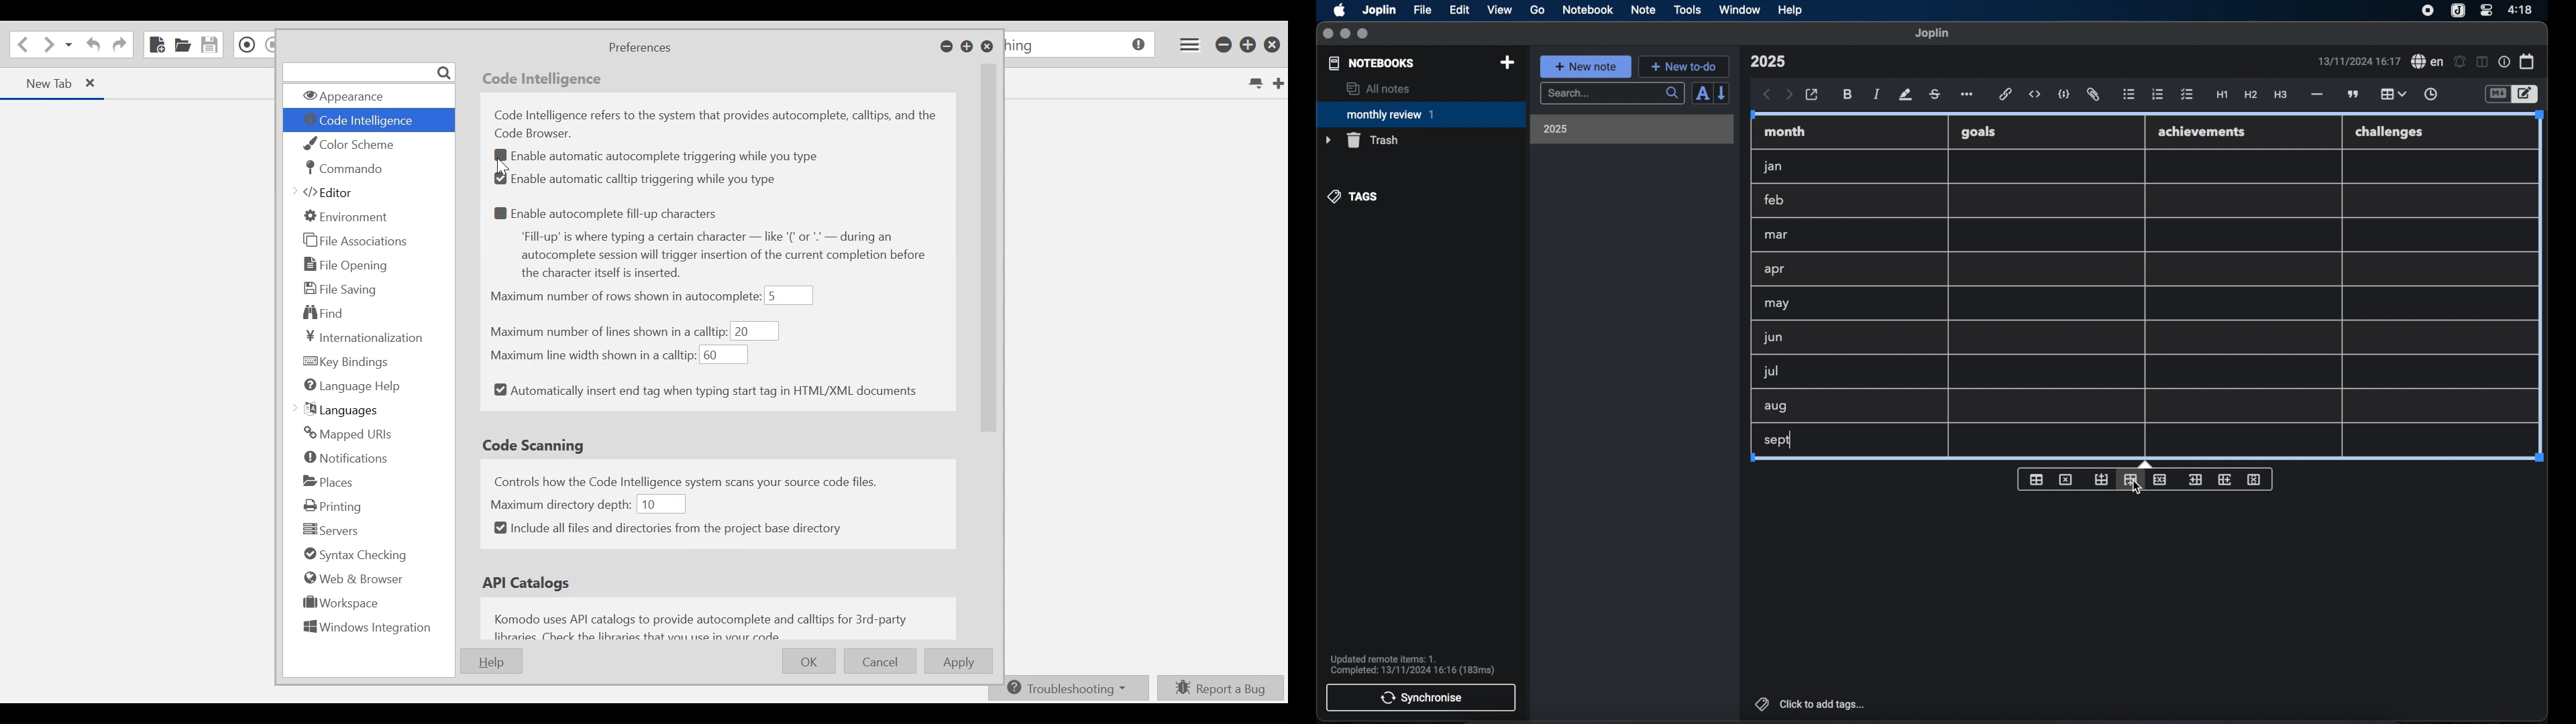 Image resolution: width=2576 pixels, height=728 pixels. What do you see at coordinates (1372, 63) in the screenshot?
I see `notebooks` at bounding box center [1372, 63].